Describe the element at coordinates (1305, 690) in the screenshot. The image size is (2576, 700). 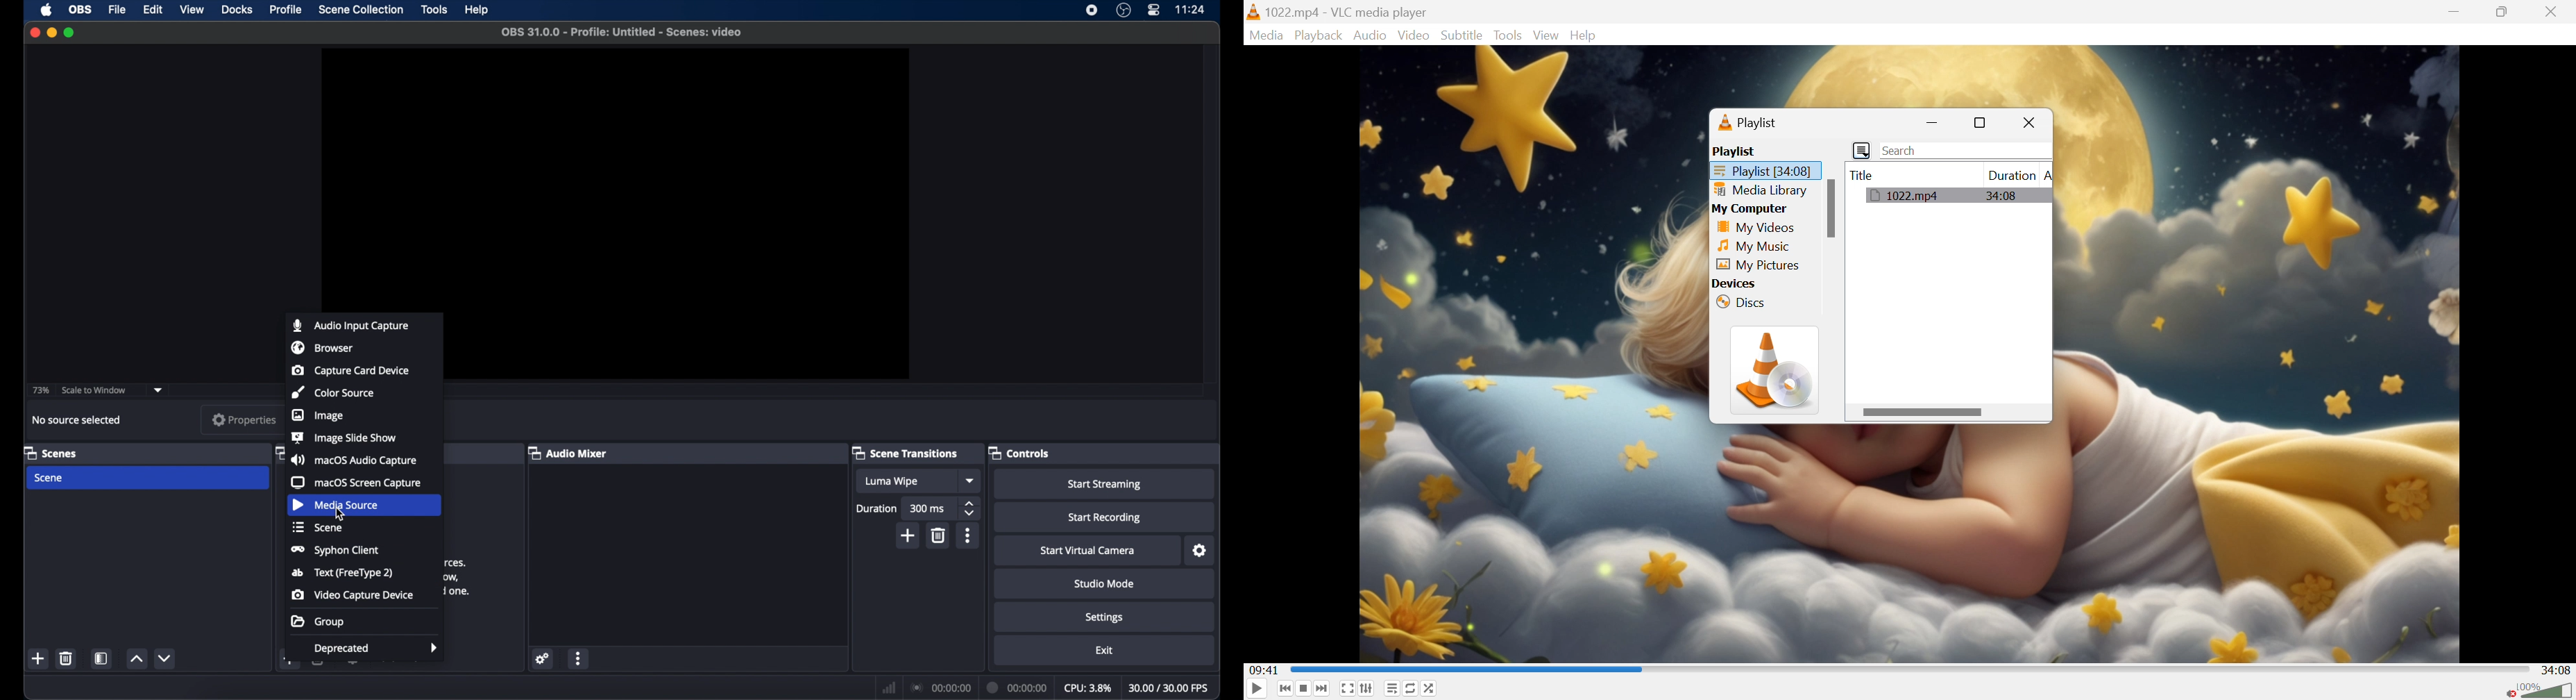
I see `Stop playback` at that location.